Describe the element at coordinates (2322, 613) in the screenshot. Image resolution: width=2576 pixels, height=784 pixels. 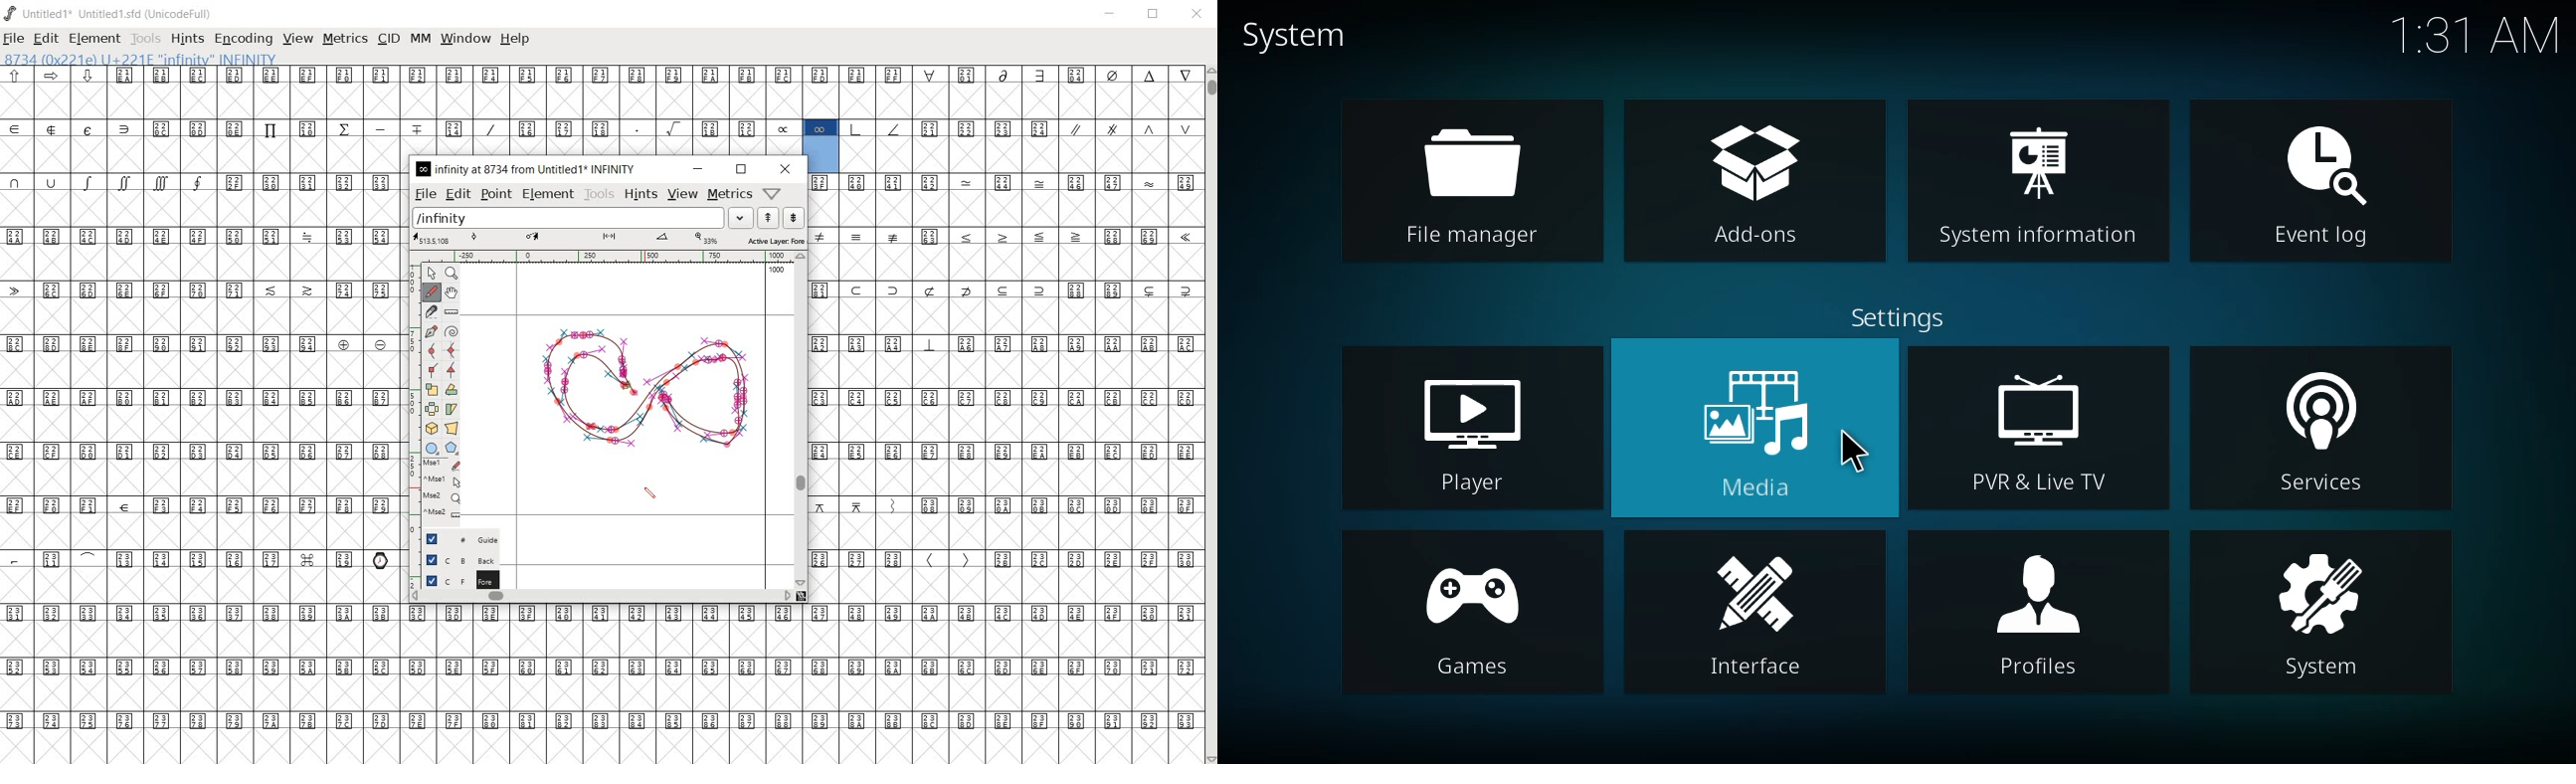
I see `system` at that location.